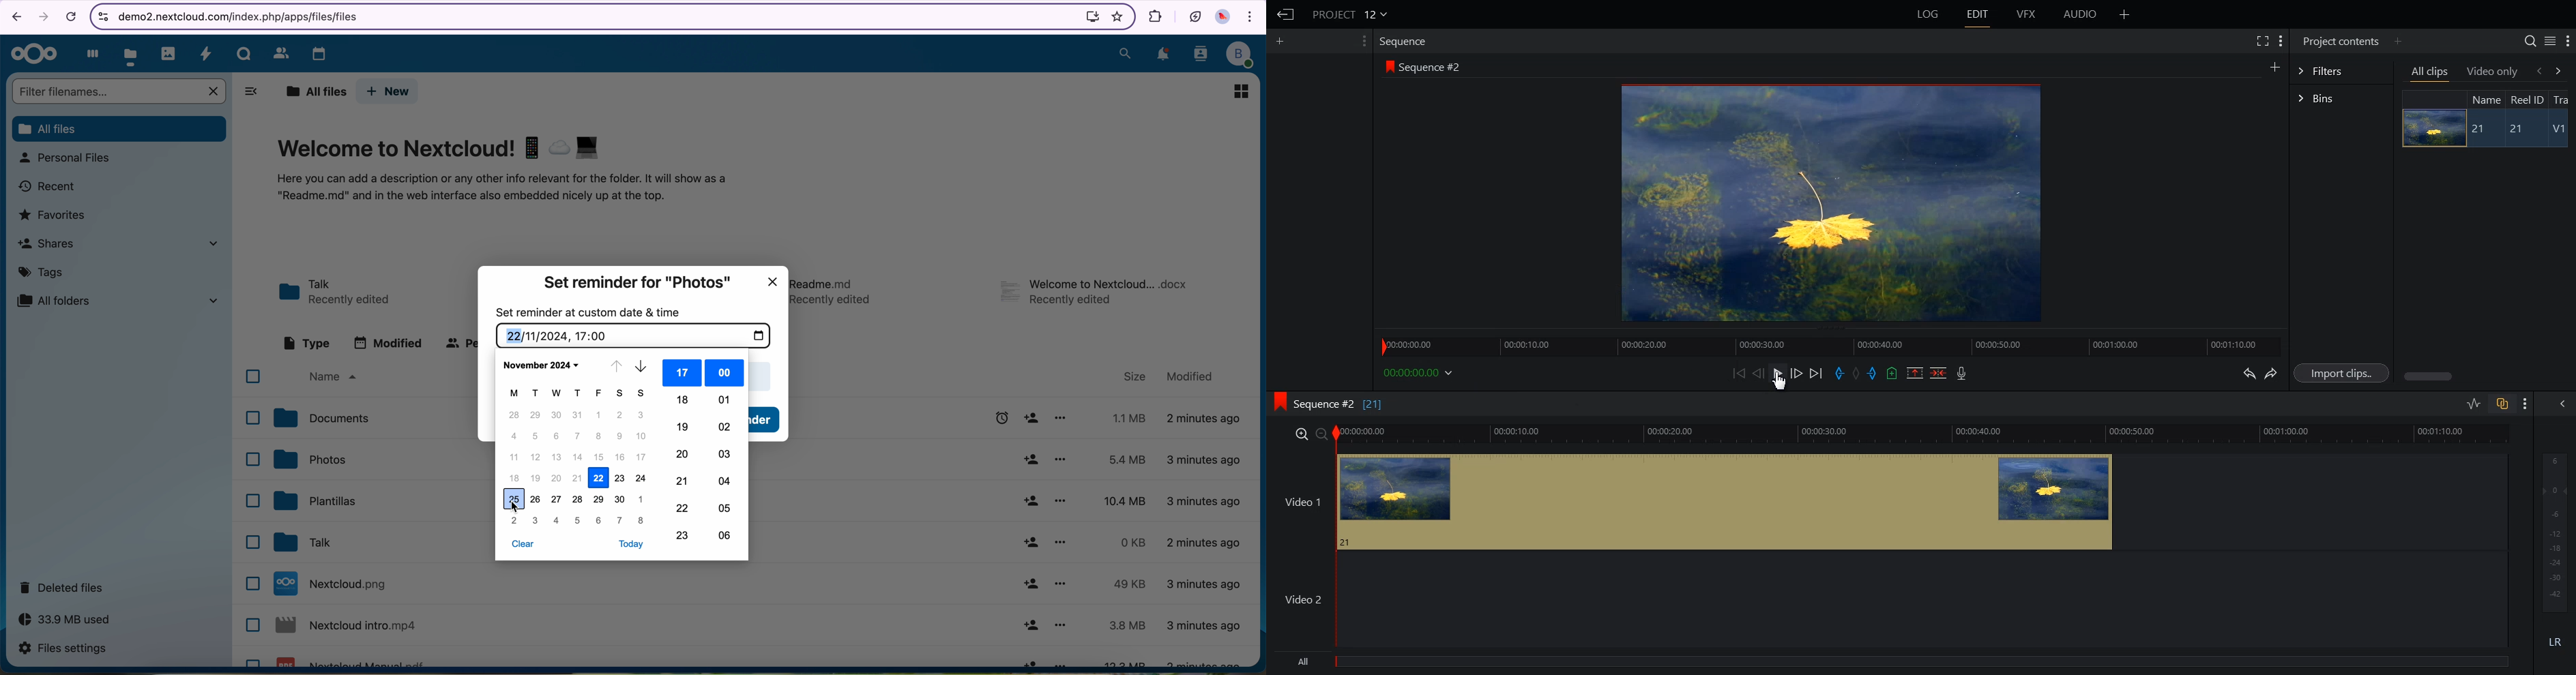  What do you see at coordinates (278, 53) in the screenshot?
I see `contacts` at bounding box center [278, 53].